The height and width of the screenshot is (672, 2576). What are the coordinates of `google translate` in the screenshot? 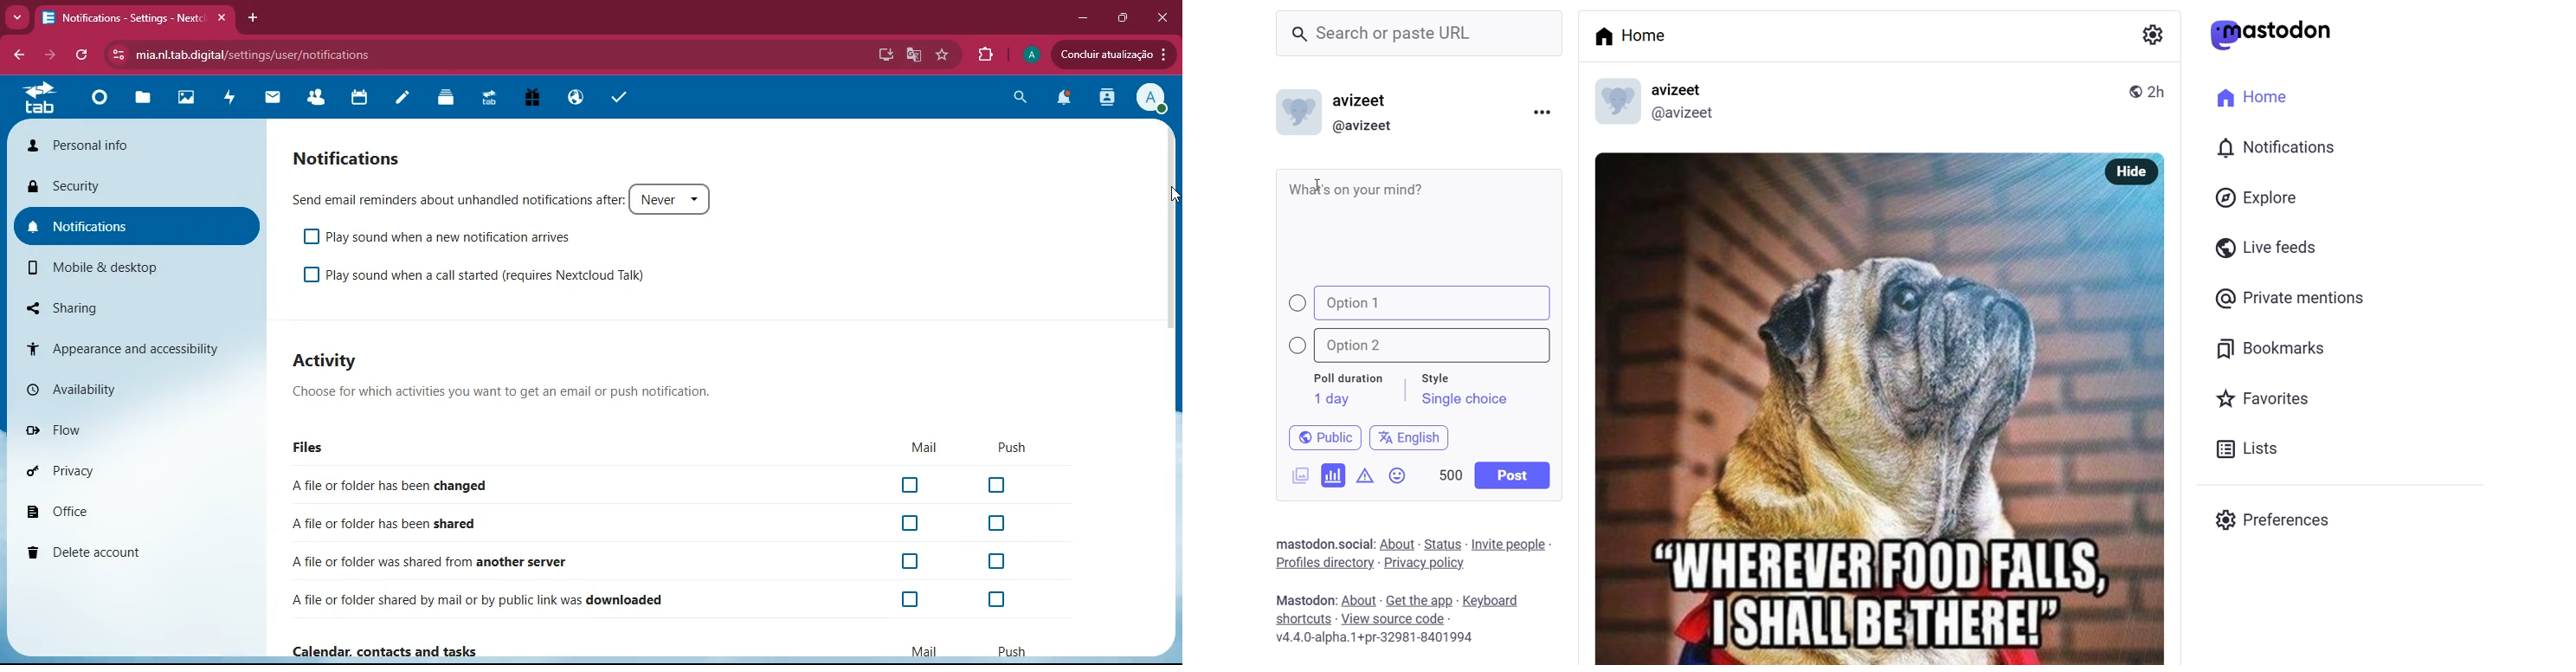 It's located at (911, 56).